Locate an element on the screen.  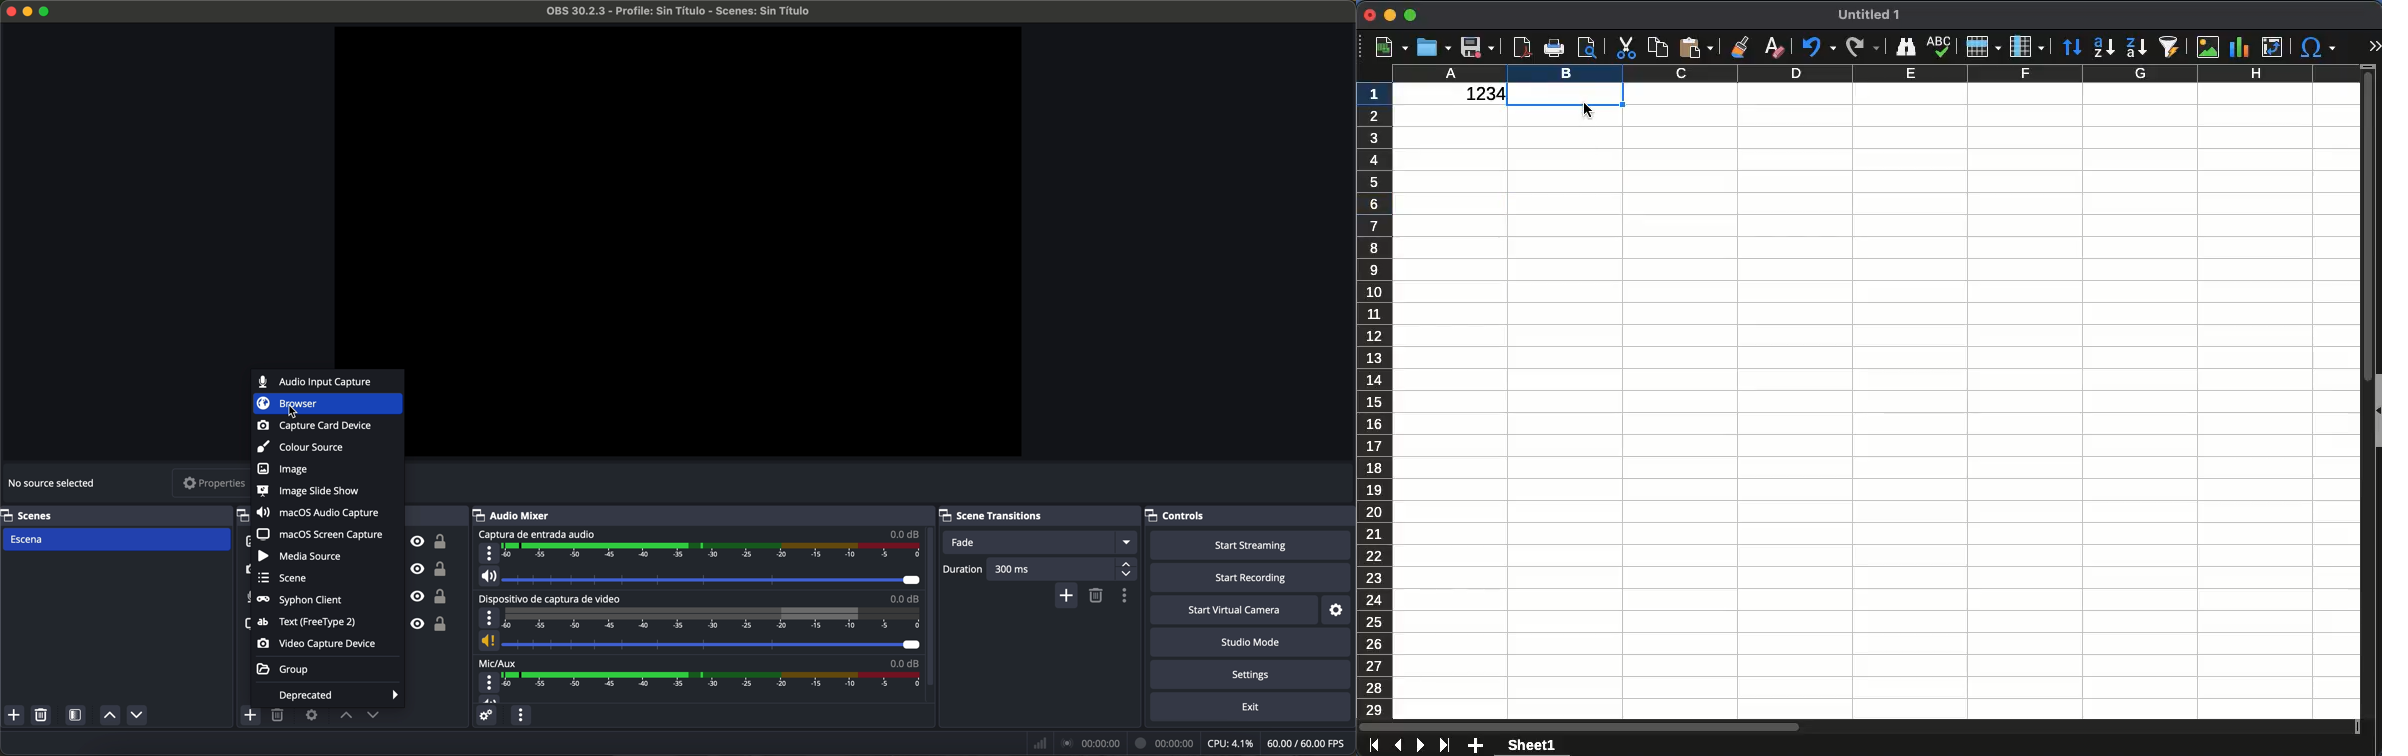
maximize program is located at coordinates (46, 13).